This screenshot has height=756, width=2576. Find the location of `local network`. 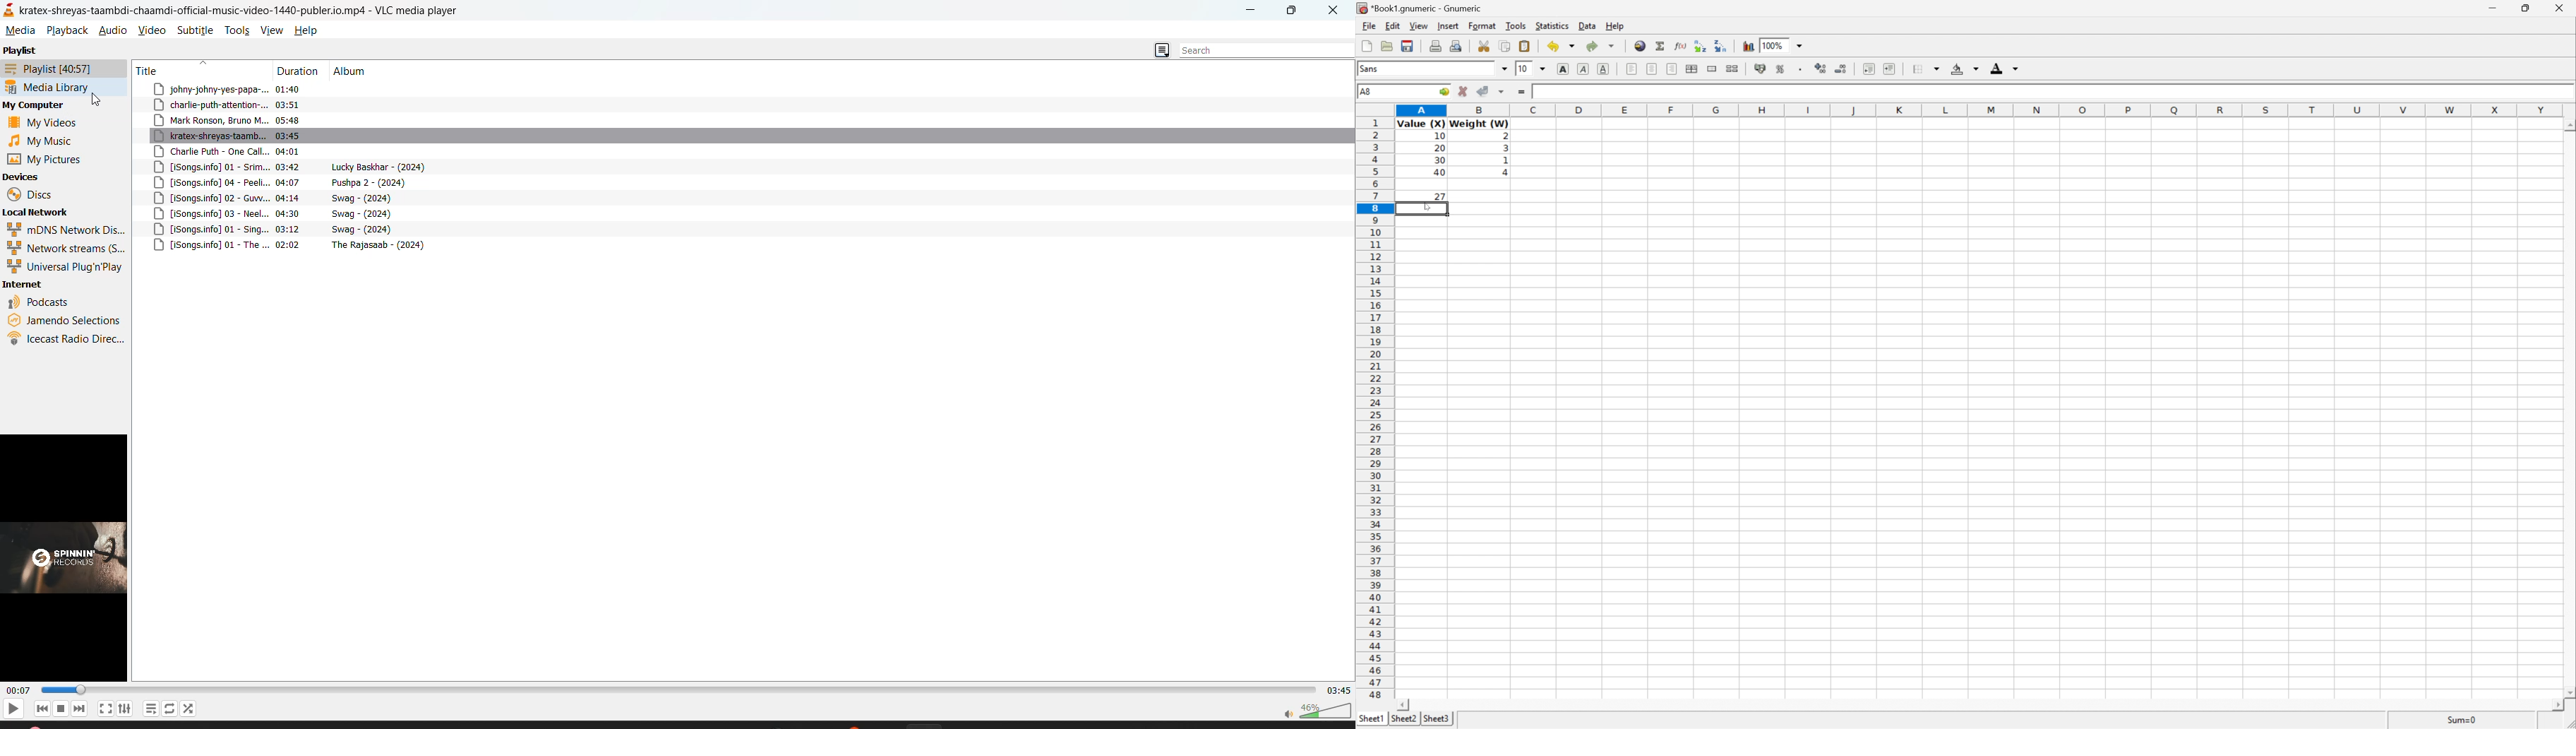

local network is located at coordinates (44, 213).